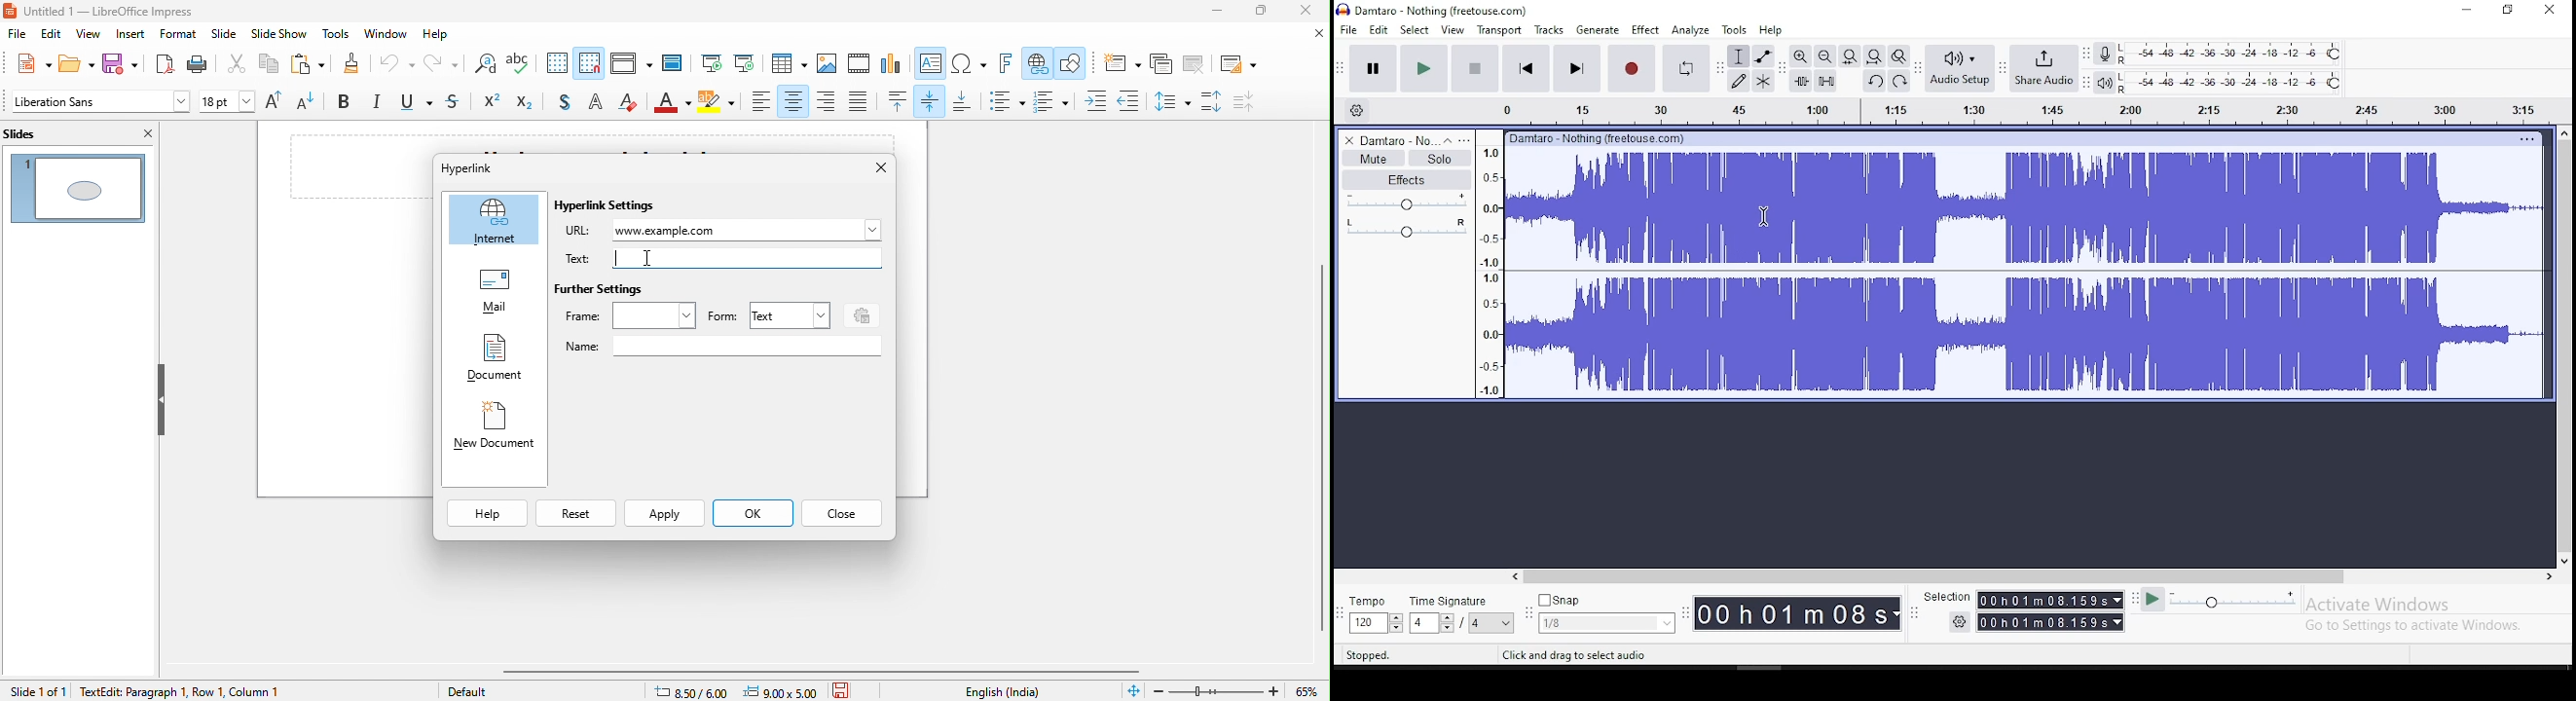  I want to click on font color, so click(673, 104).